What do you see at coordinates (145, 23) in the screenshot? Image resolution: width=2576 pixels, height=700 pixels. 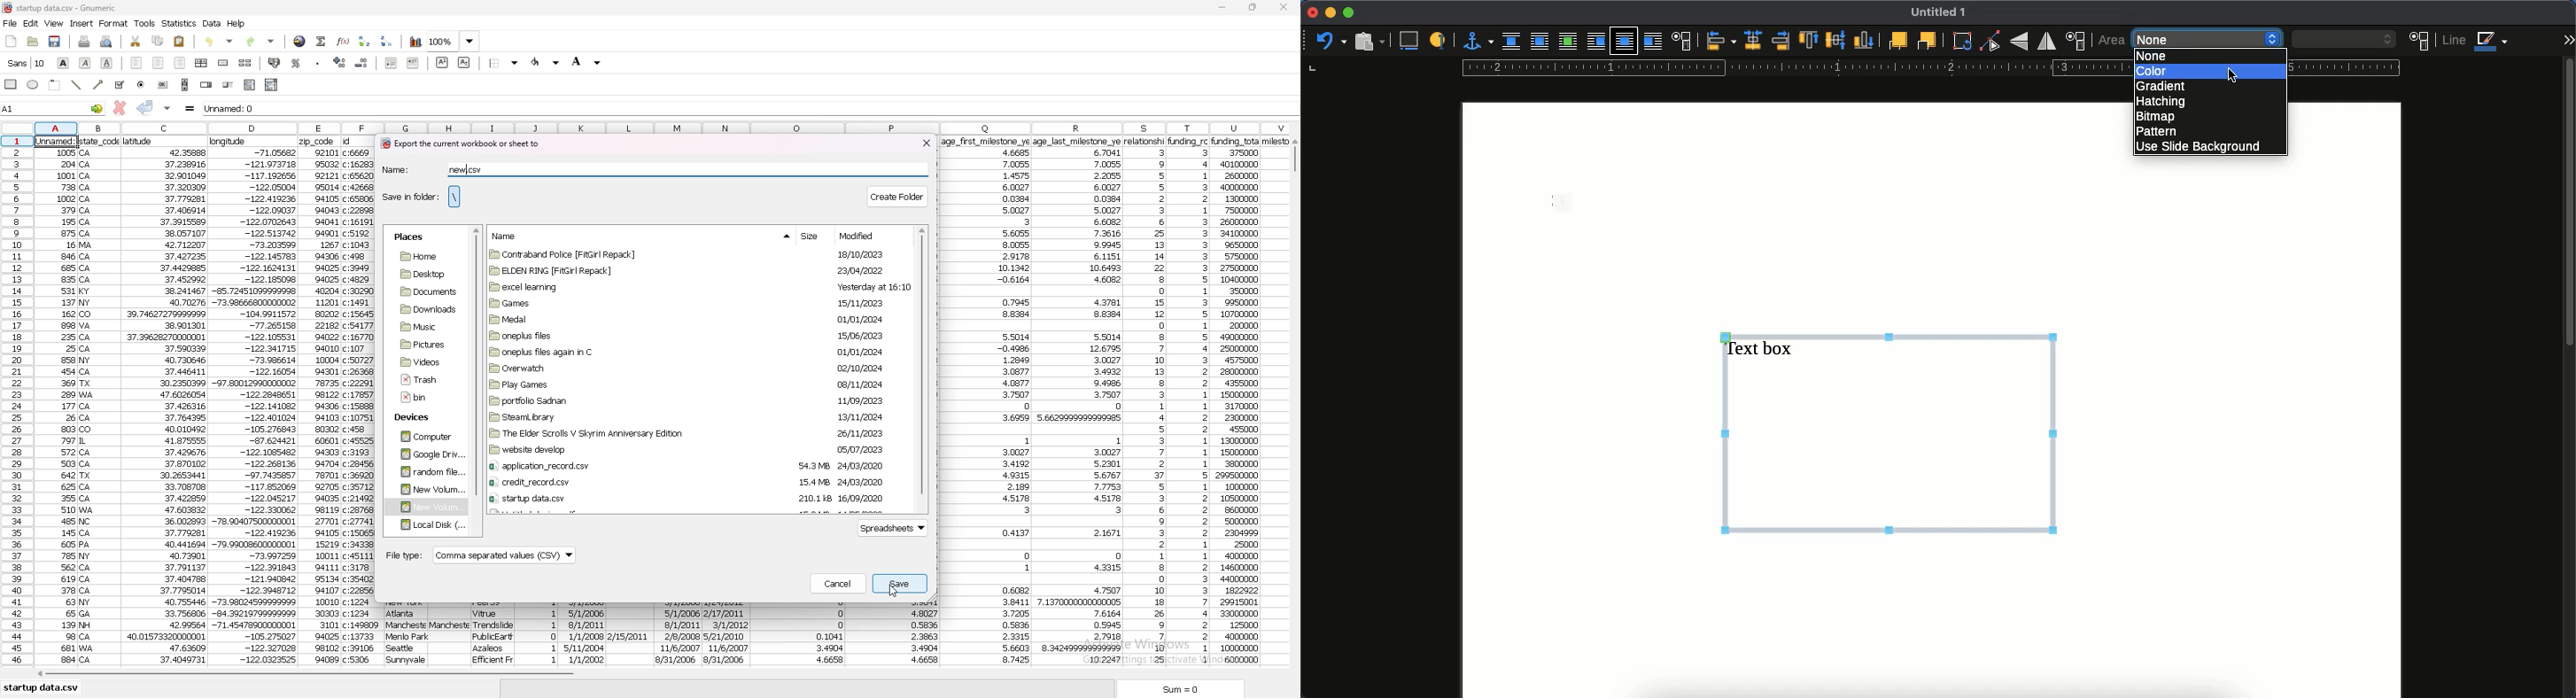 I see `tools` at bounding box center [145, 23].